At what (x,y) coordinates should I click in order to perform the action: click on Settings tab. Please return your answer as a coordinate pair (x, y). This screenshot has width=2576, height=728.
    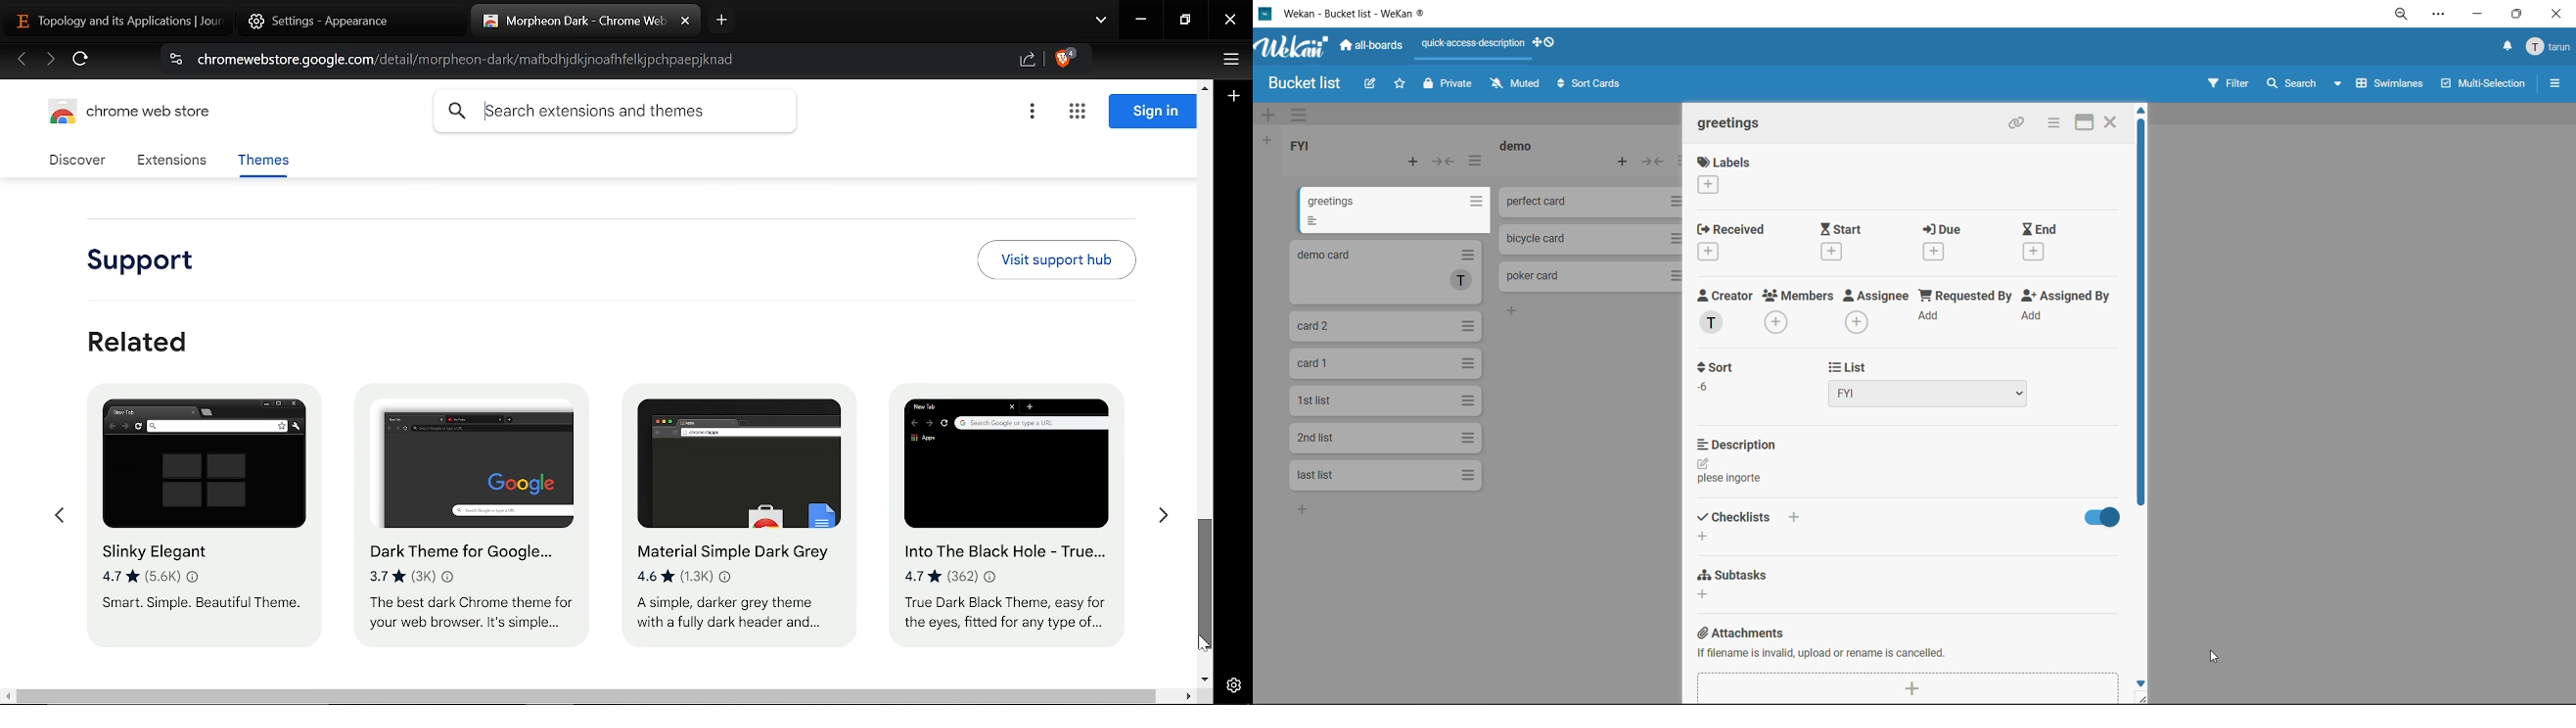
    Looking at the image, I should click on (340, 21).